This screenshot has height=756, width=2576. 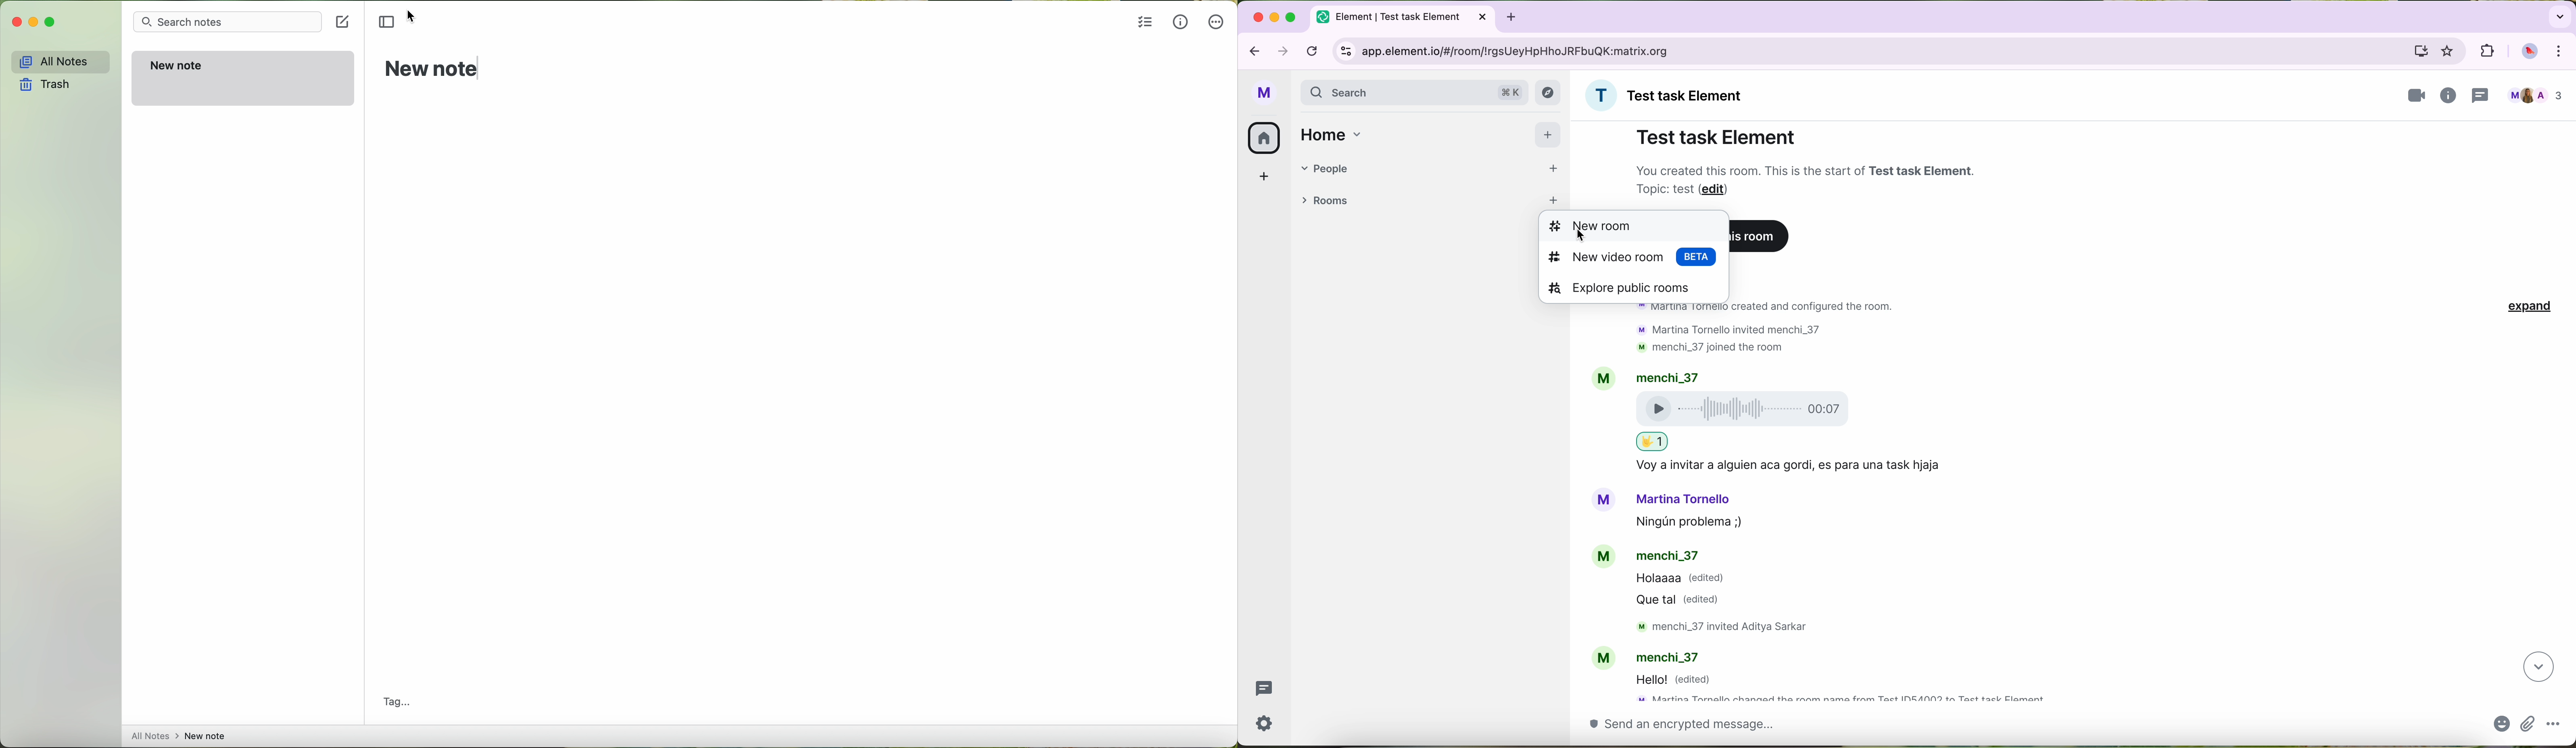 What do you see at coordinates (1335, 134) in the screenshot?
I see `home tab` at bounding box center [1335, 134].